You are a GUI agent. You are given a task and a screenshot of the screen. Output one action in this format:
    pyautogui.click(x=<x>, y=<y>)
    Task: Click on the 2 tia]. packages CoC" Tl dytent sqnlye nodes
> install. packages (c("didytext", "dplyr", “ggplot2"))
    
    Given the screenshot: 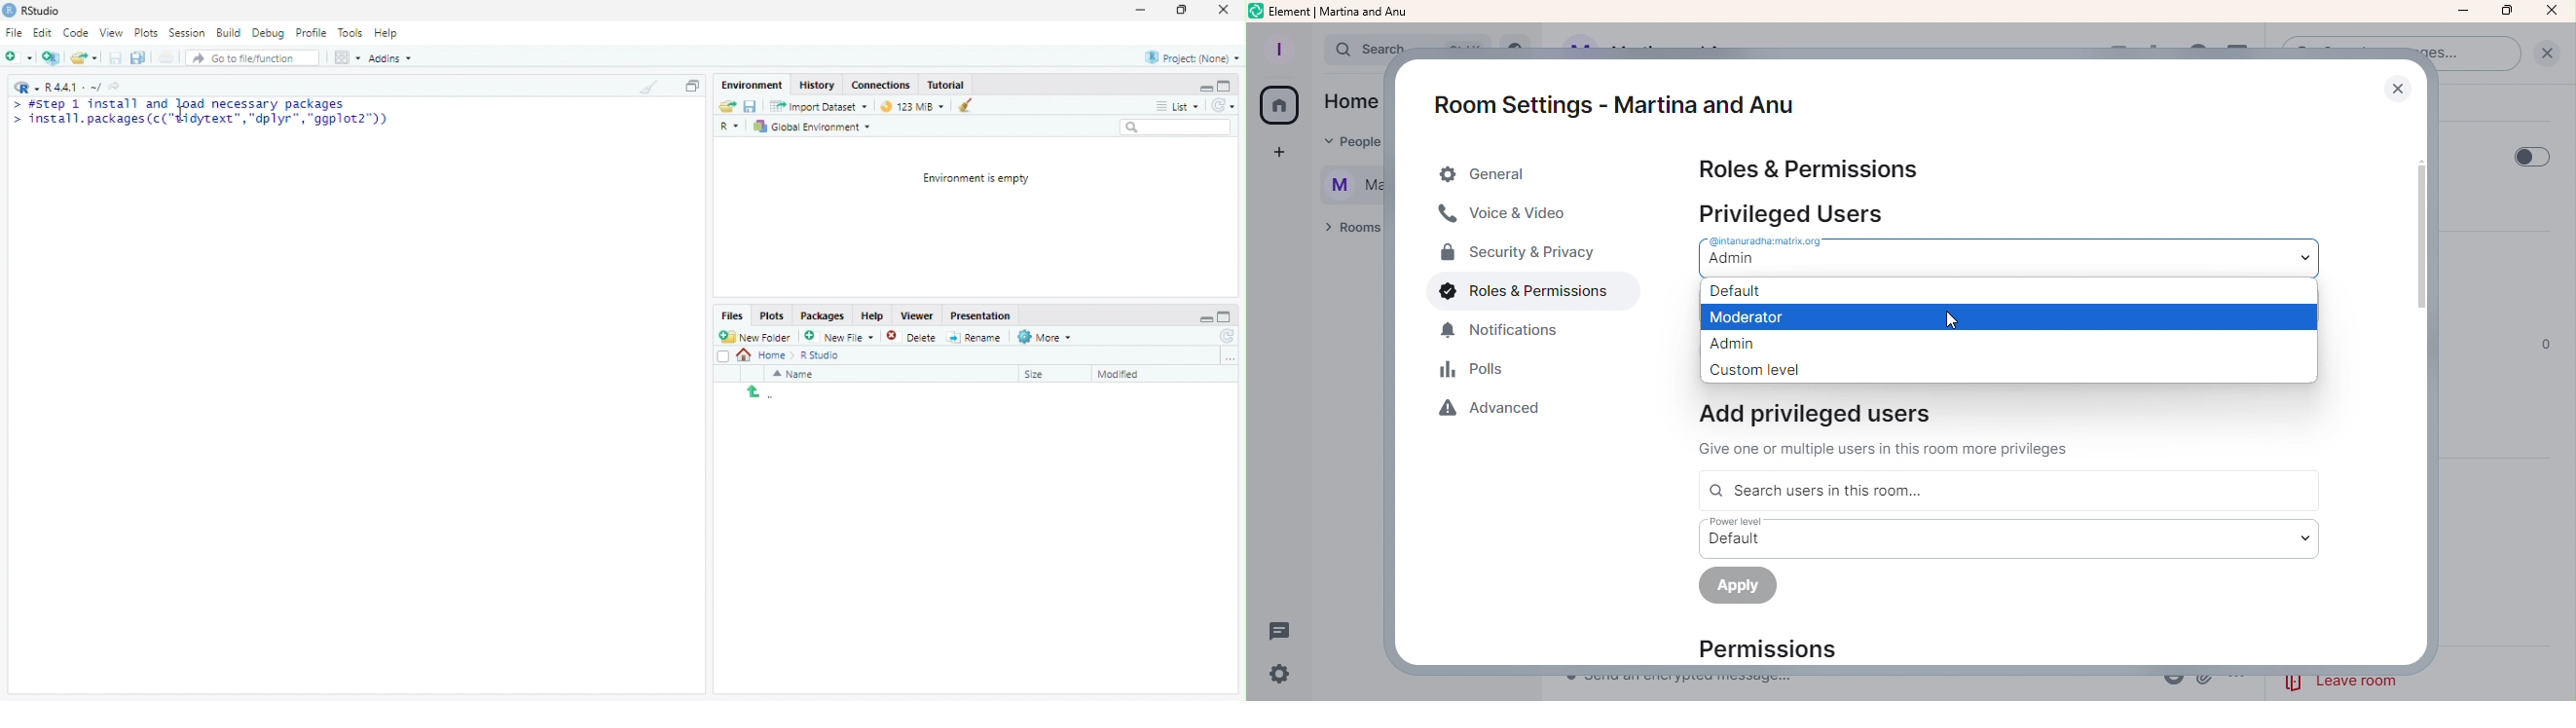 What is the action you would take?
    pyautogui.click(x=203, y=115)
    